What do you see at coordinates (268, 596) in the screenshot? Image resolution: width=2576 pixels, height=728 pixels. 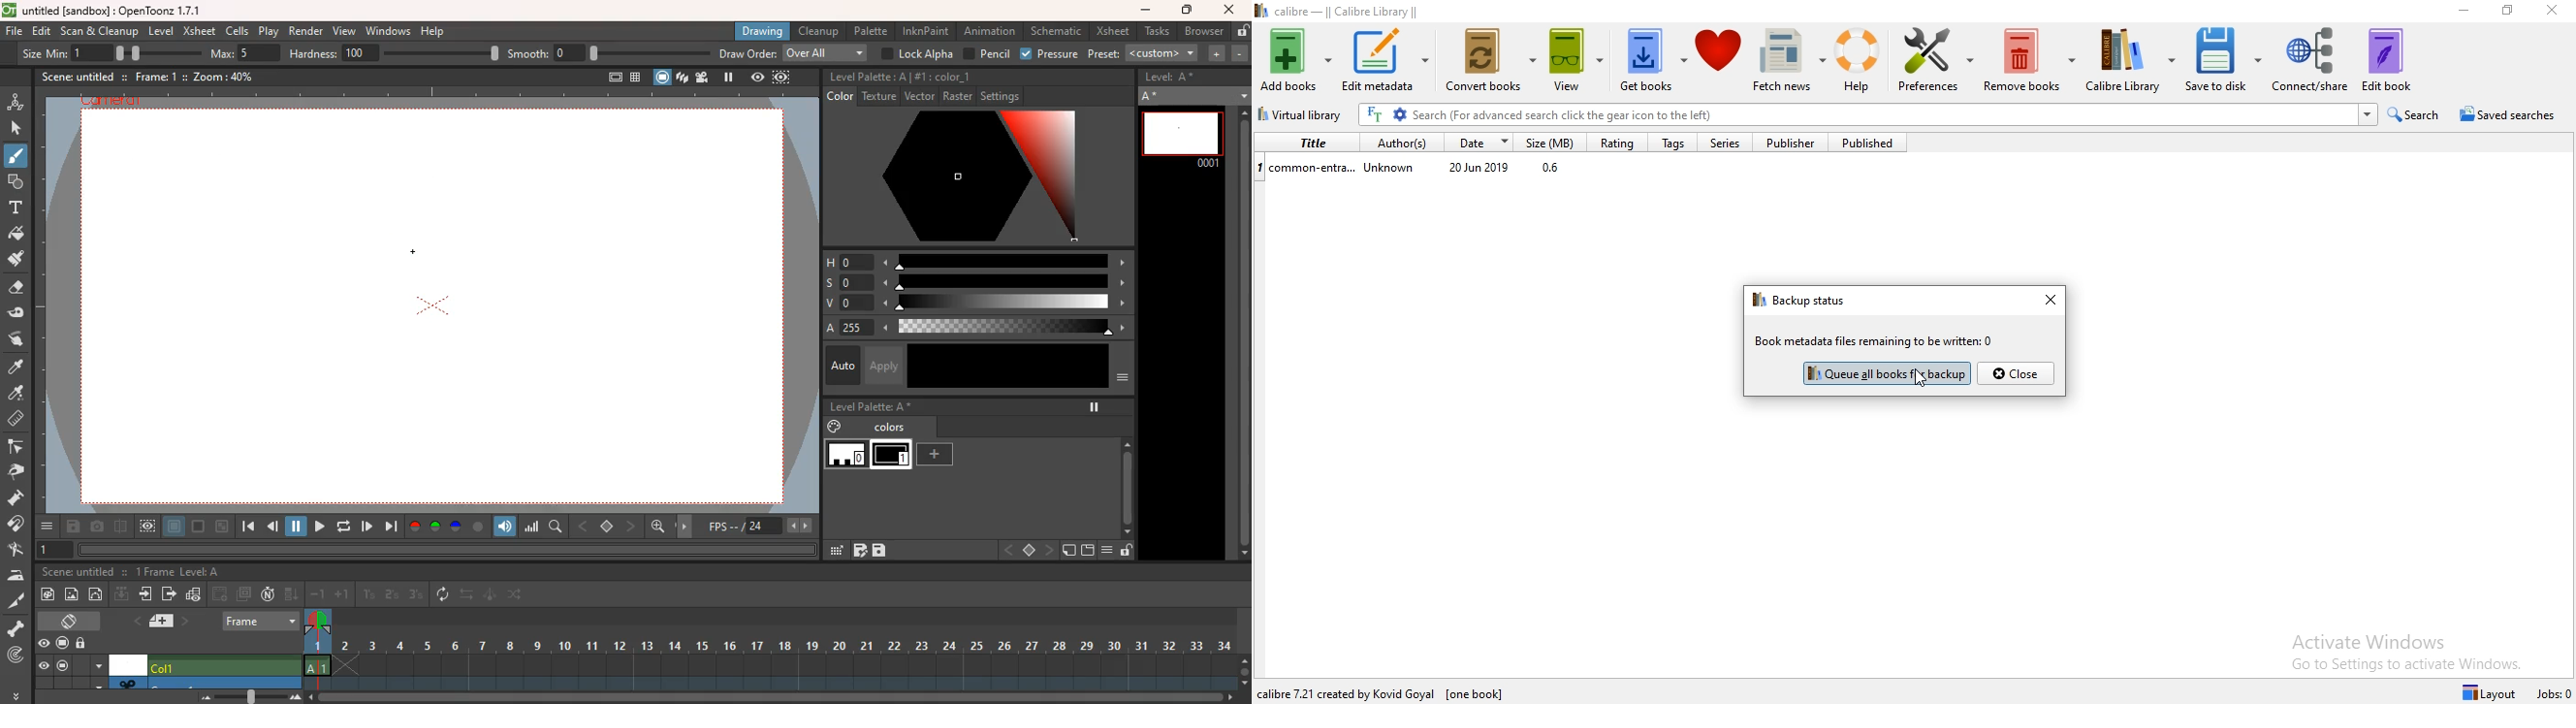 I see `n` at bounding box center [268, 596].